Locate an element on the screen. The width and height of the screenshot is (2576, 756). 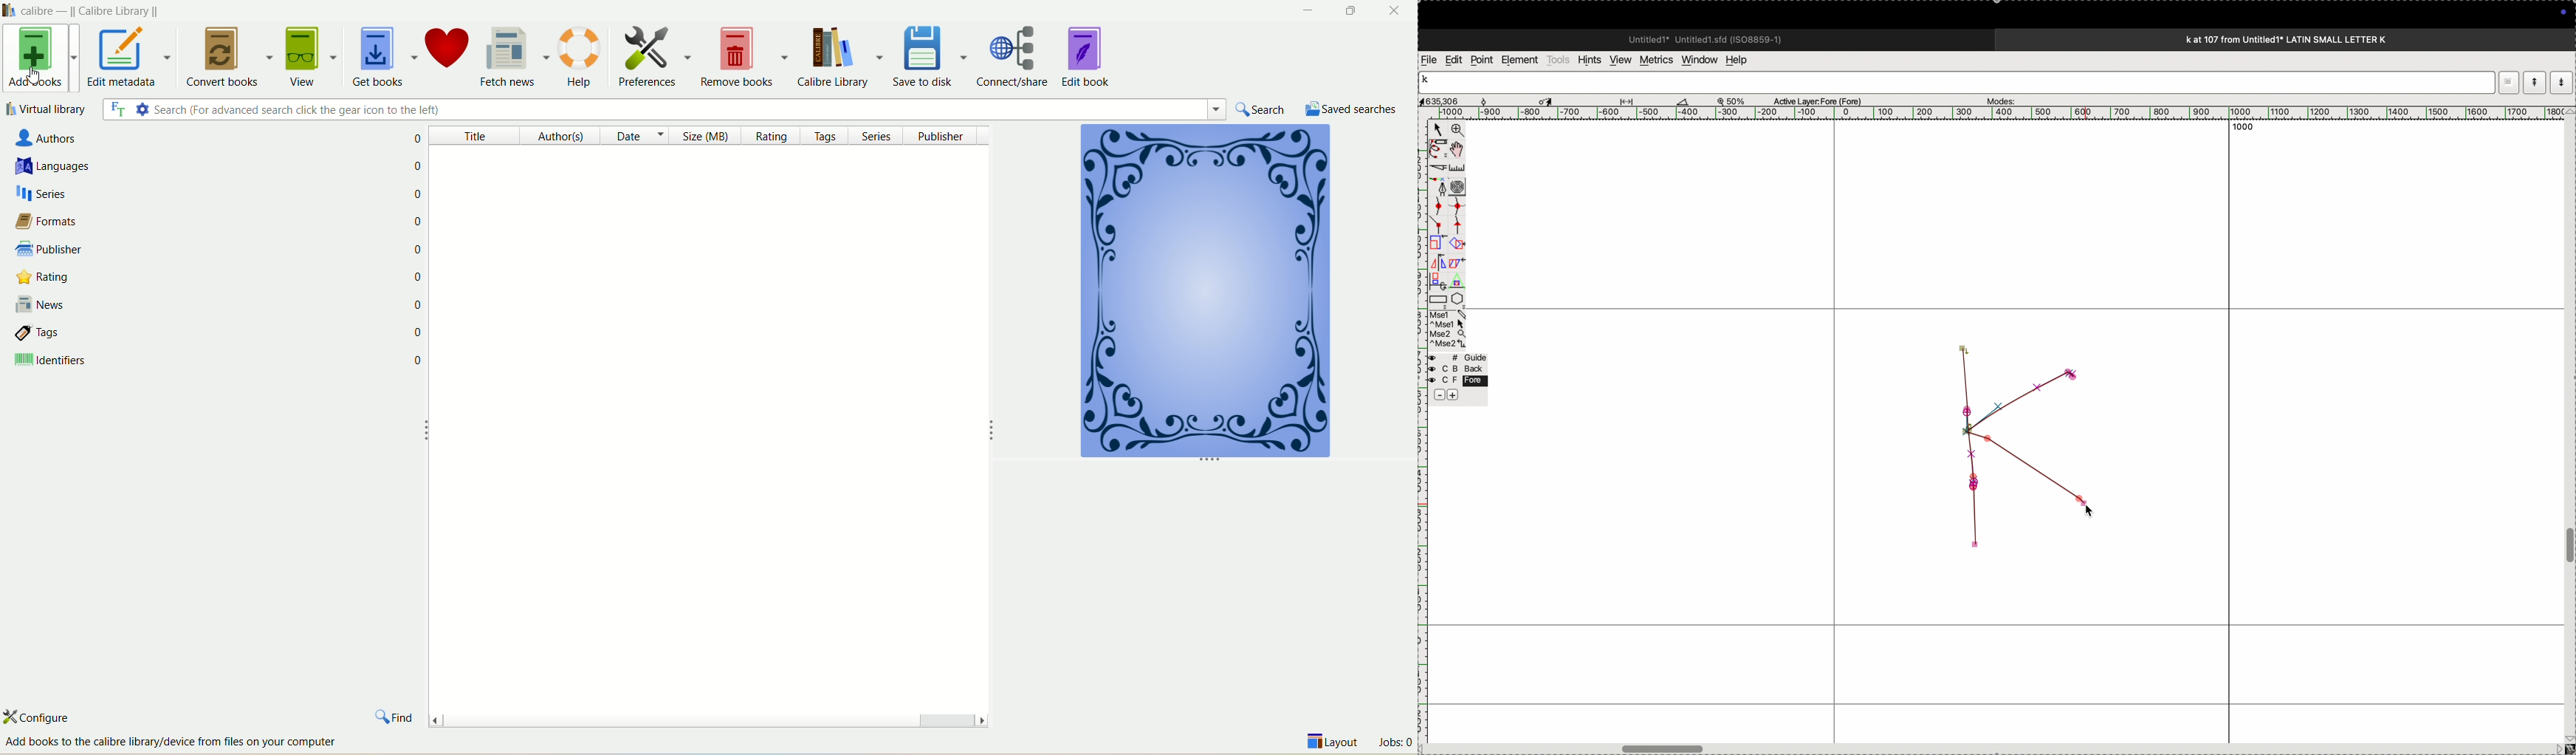
date is located at coordinates (635, 137).